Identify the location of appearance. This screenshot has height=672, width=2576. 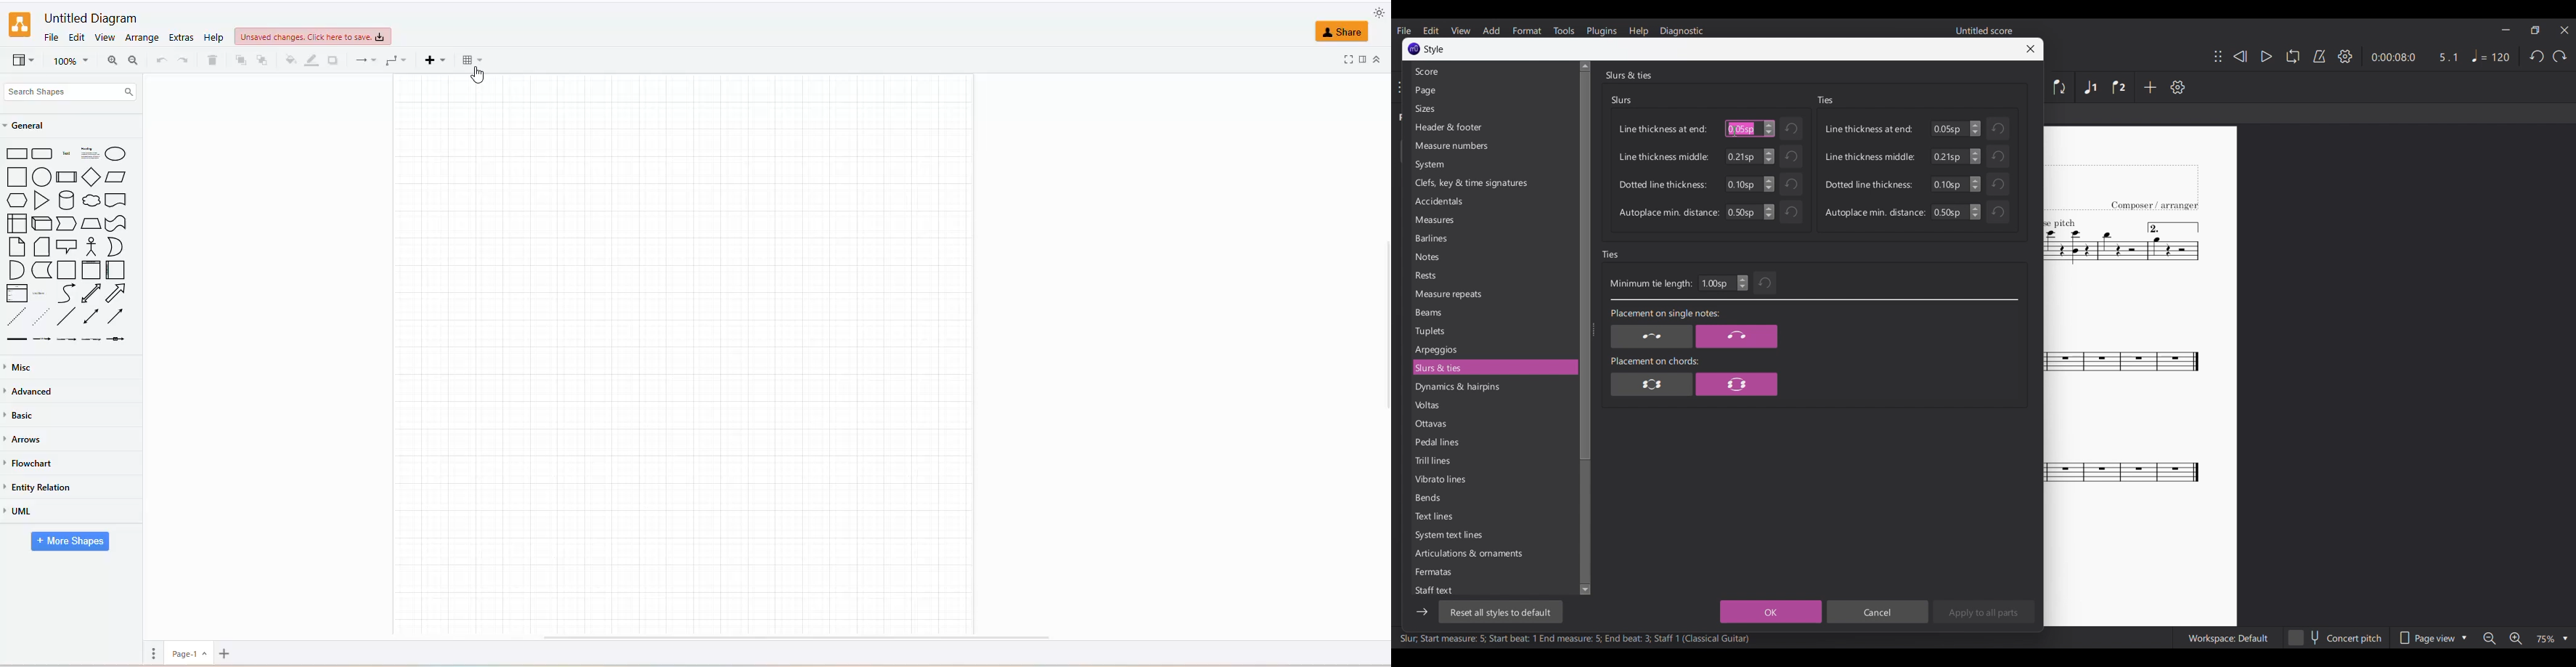
(1378, 12).